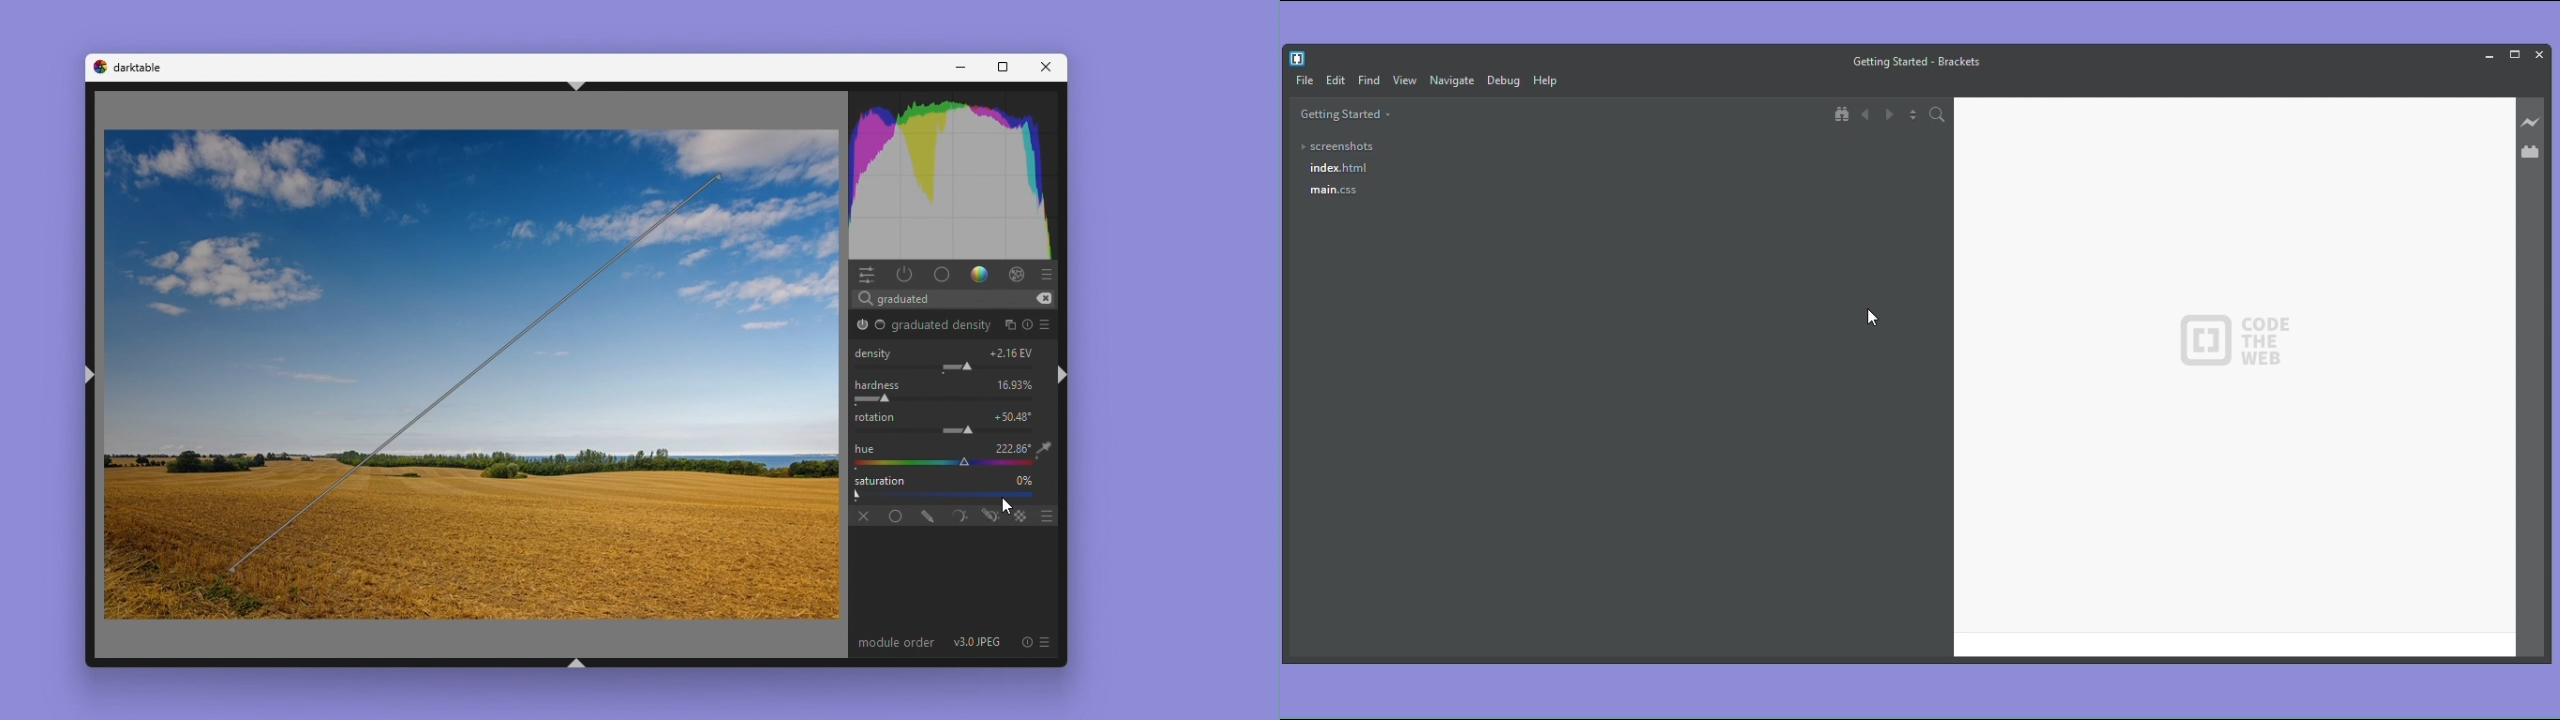  I want to click on Navigate back, so click(1867, 116).